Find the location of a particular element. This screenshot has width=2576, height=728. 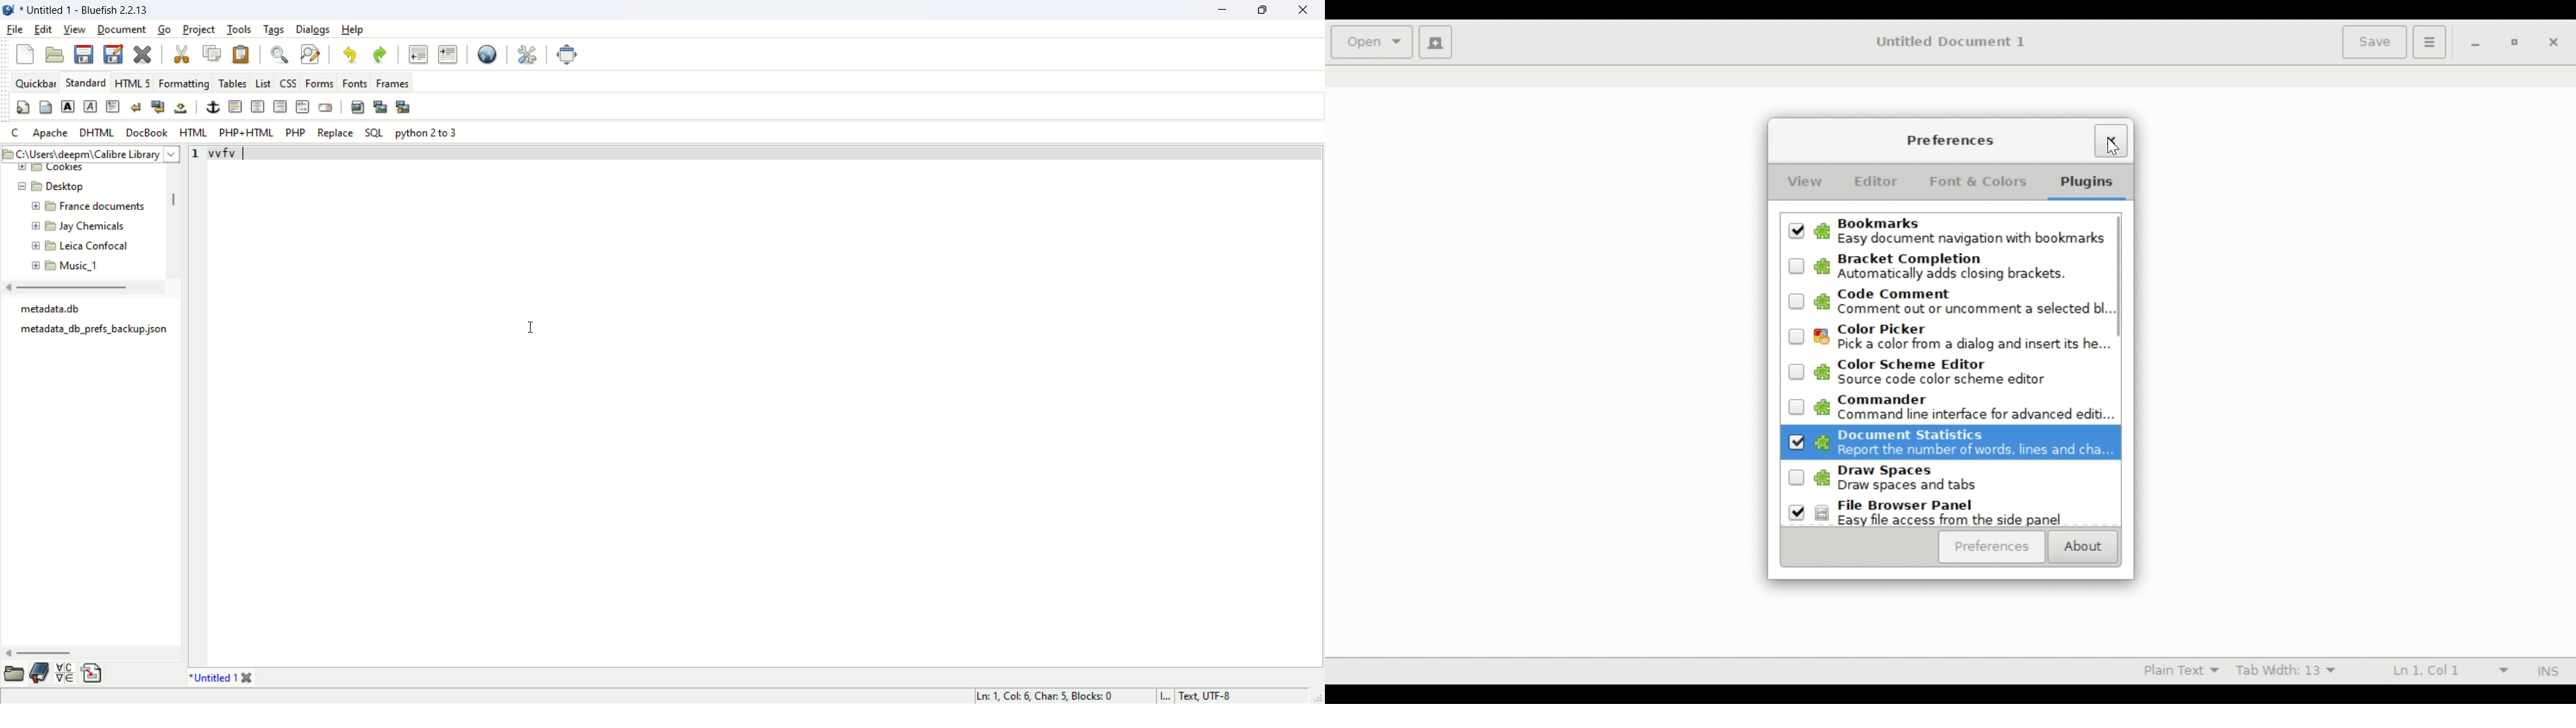

(un)select color scheme editor. Source code color scheme editor is located at coordinates (1961, 372).